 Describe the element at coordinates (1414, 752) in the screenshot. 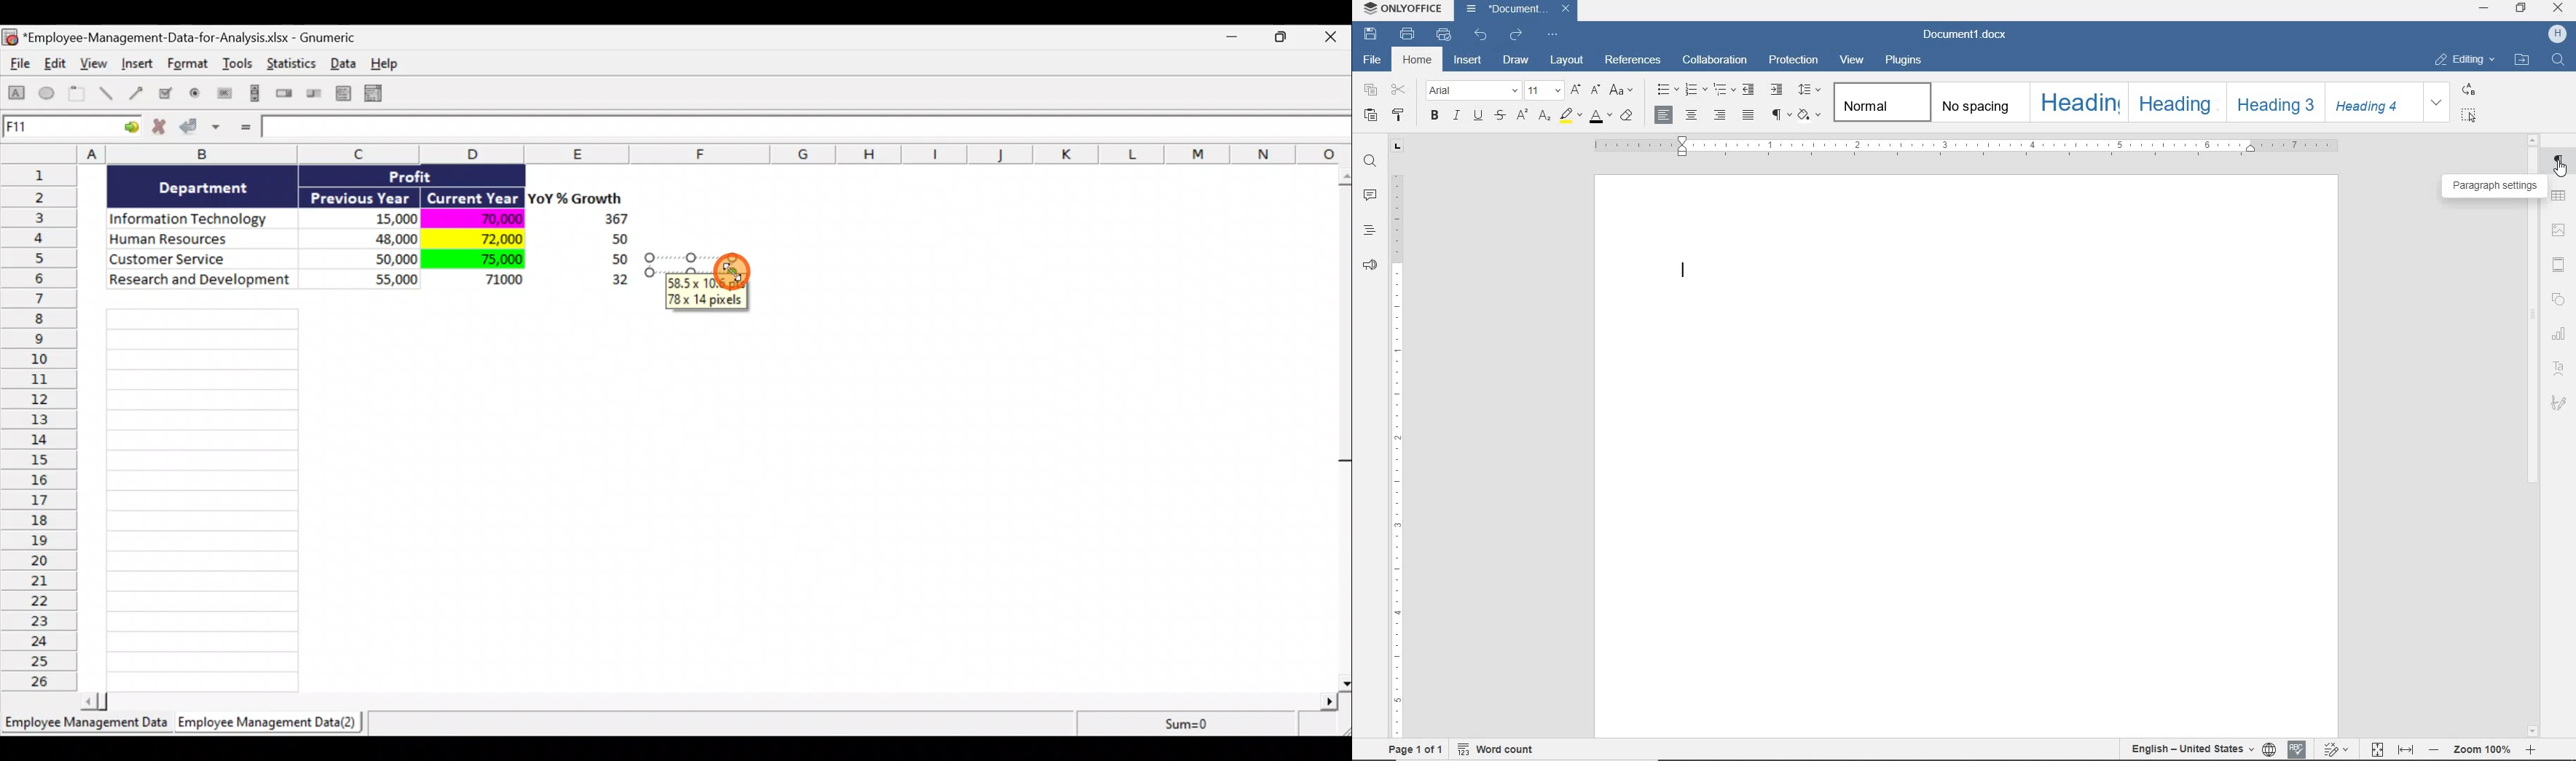

I see `page 1 of 1` at that location.